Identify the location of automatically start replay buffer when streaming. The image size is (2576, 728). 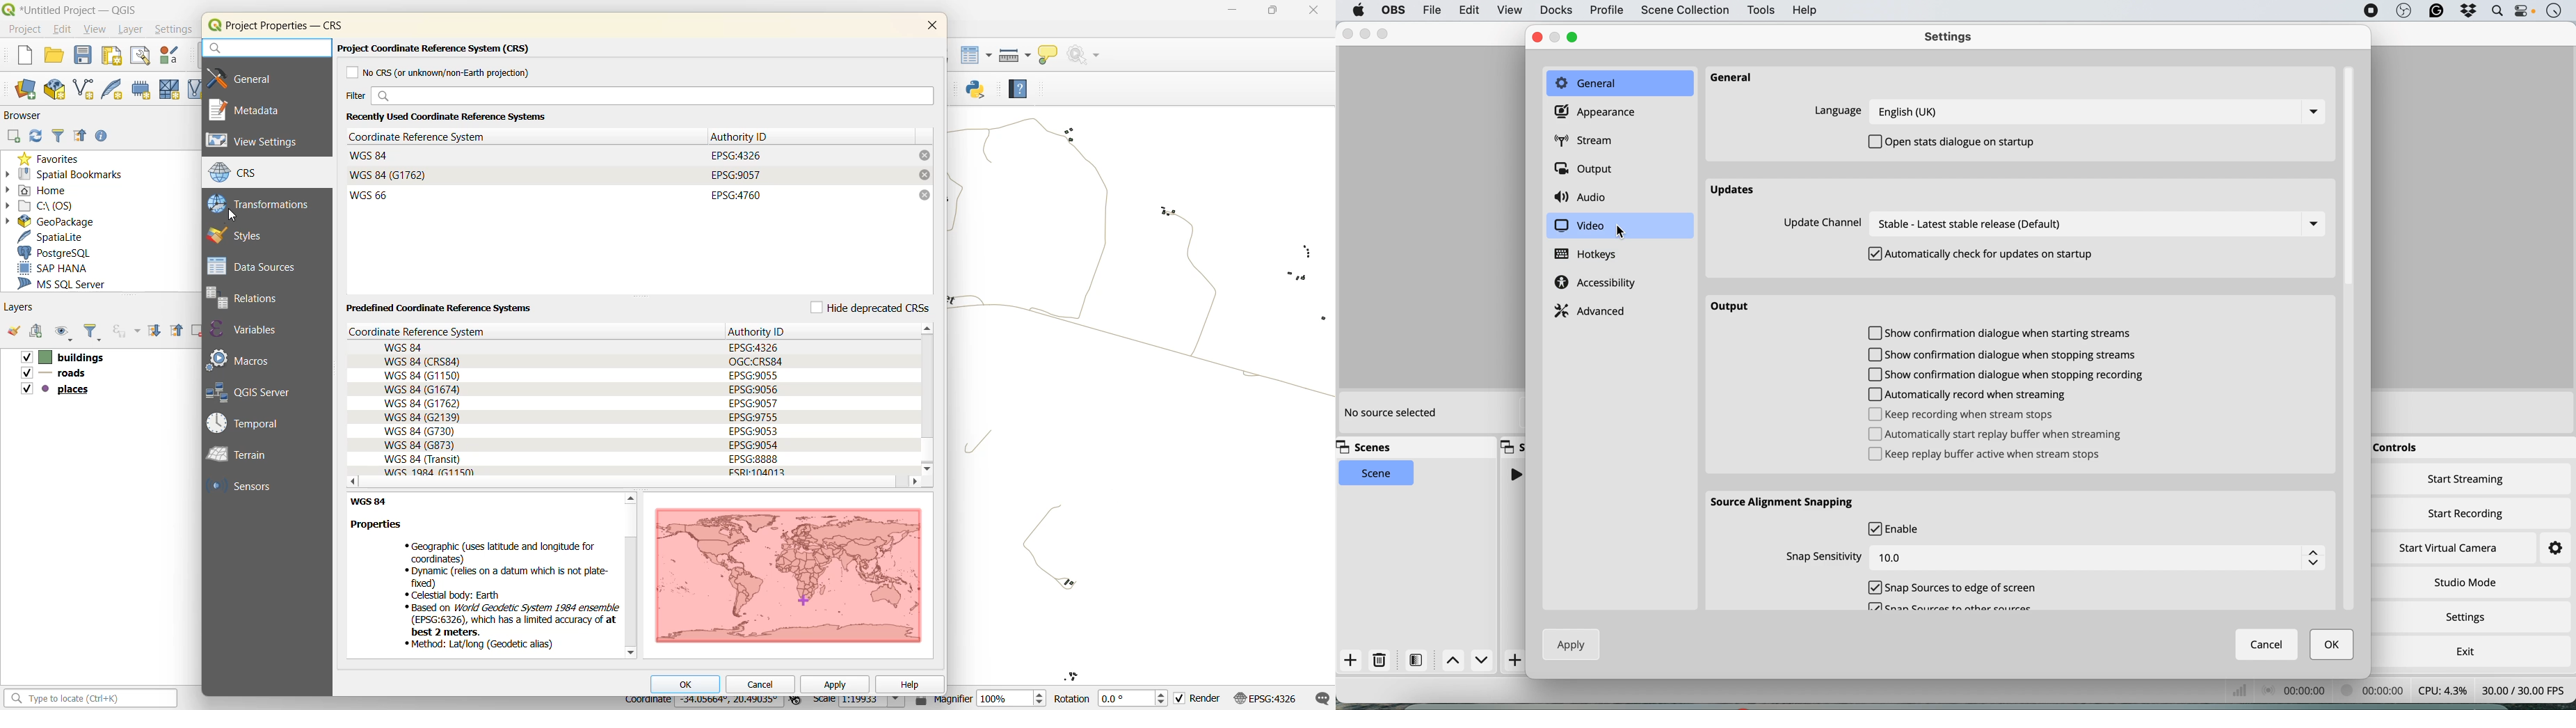
(2001, 434).